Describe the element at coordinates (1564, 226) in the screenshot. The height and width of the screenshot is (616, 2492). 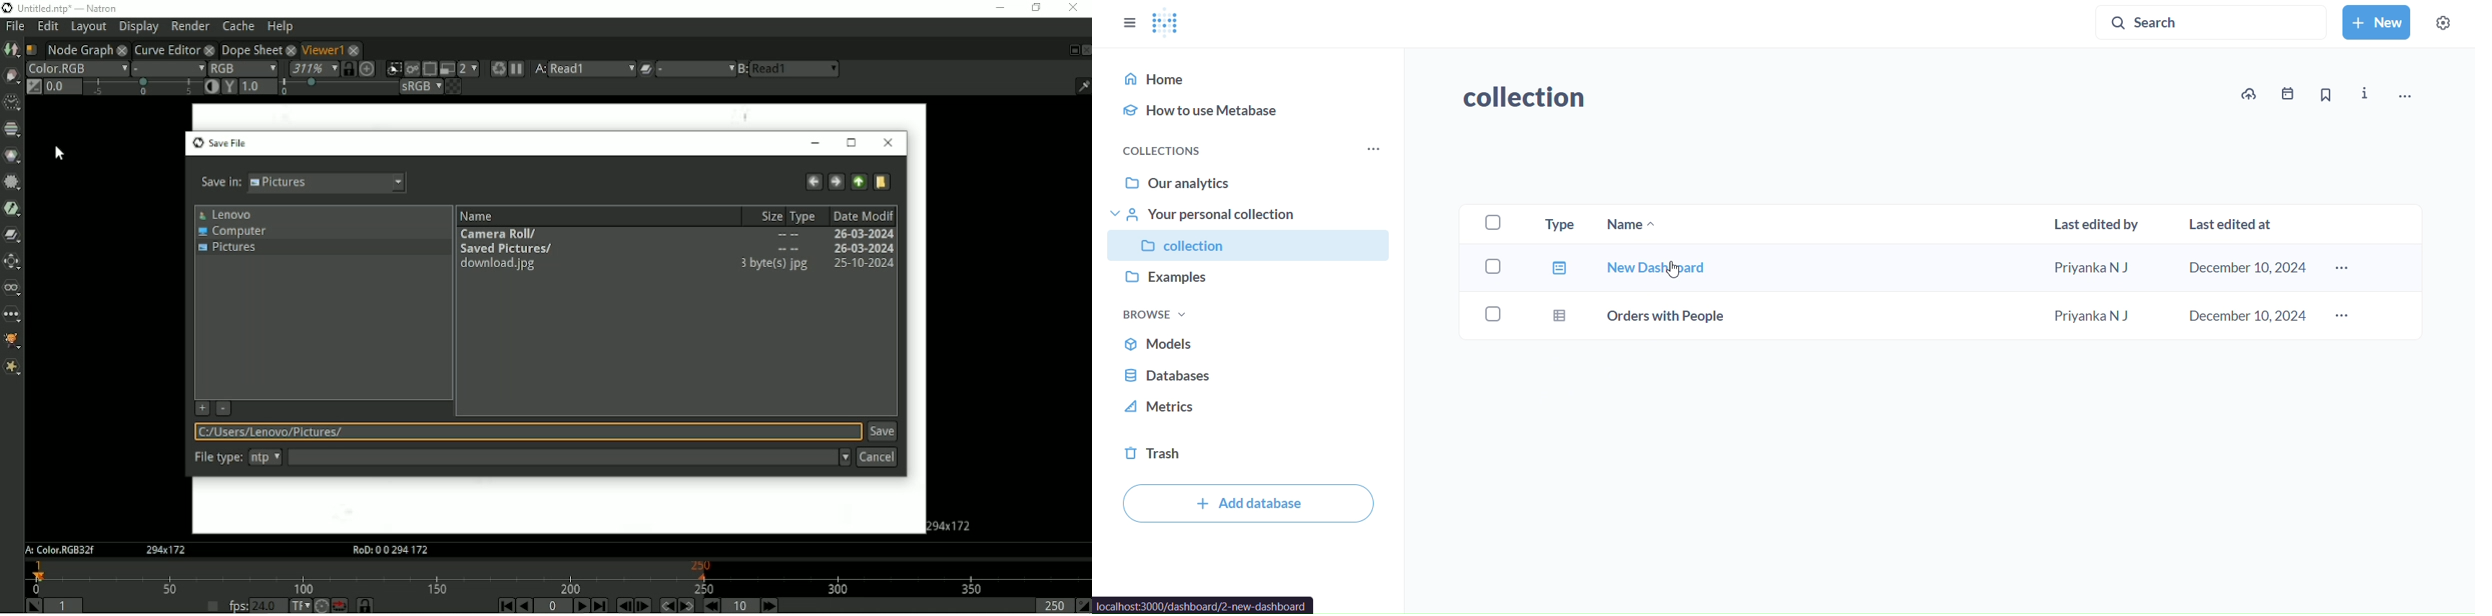
I see `type` at that location.